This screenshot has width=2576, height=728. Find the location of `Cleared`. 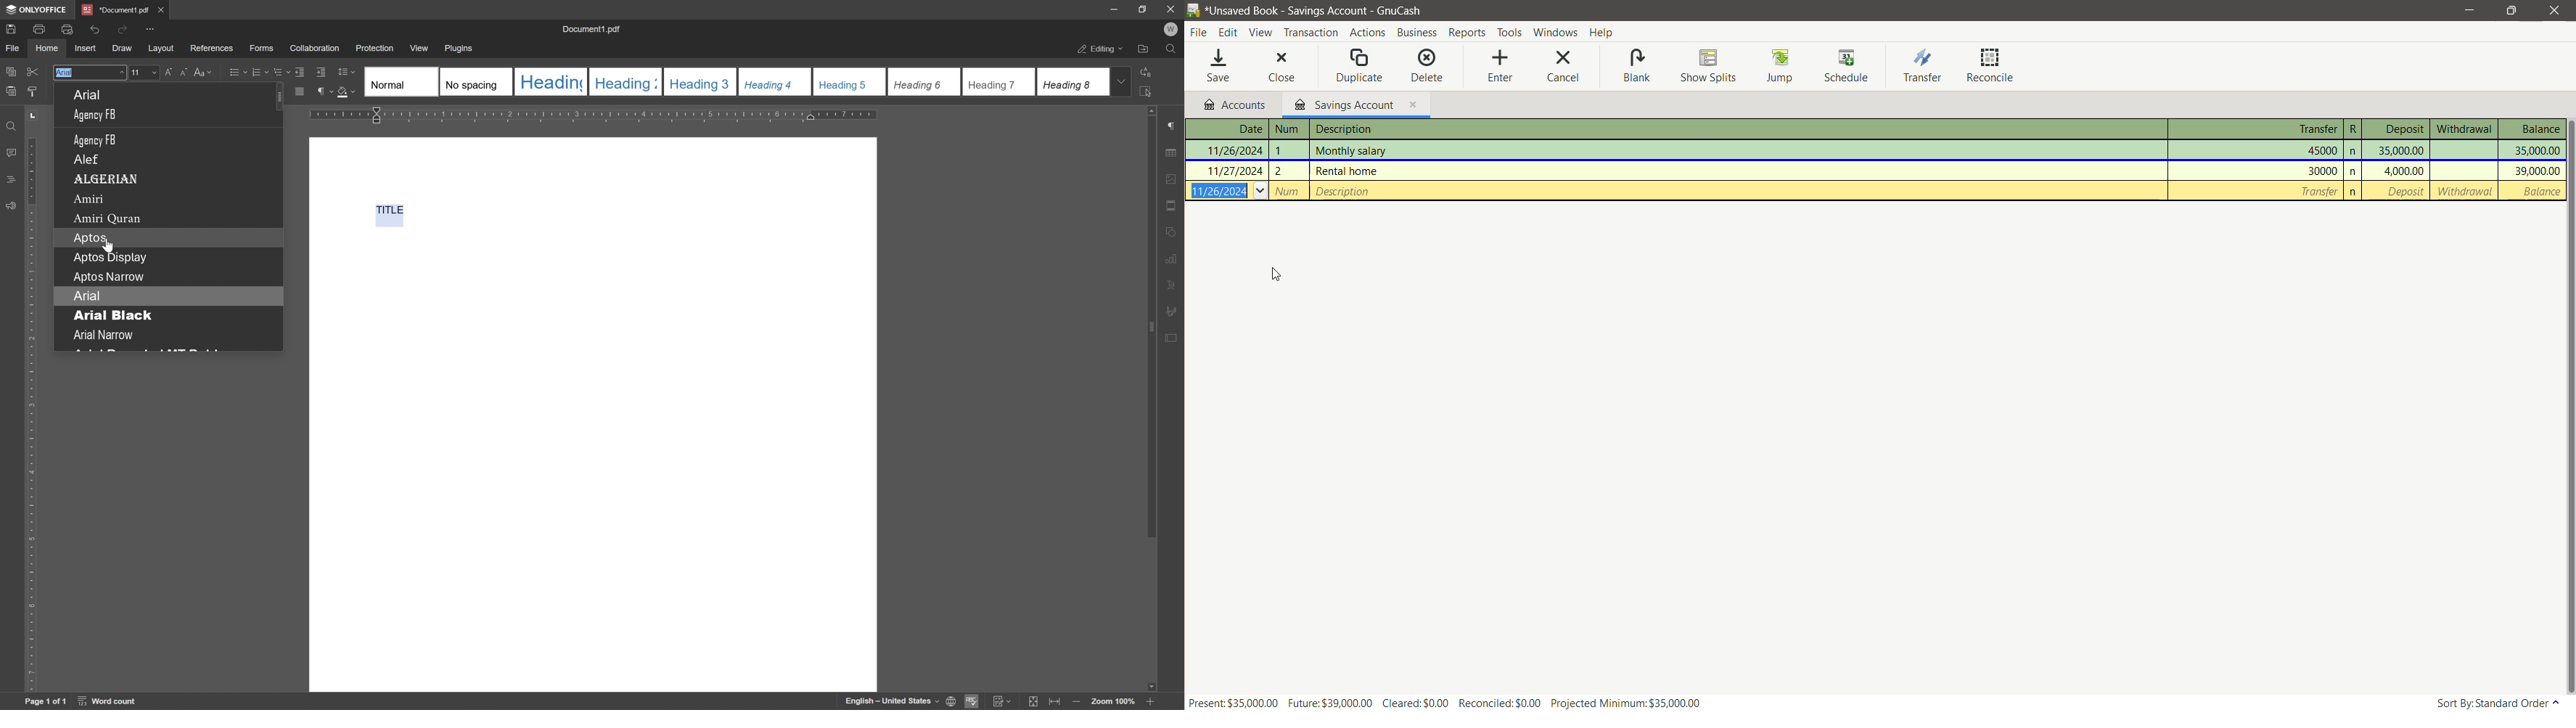

Cleared is located at coordinates (1418, 703).